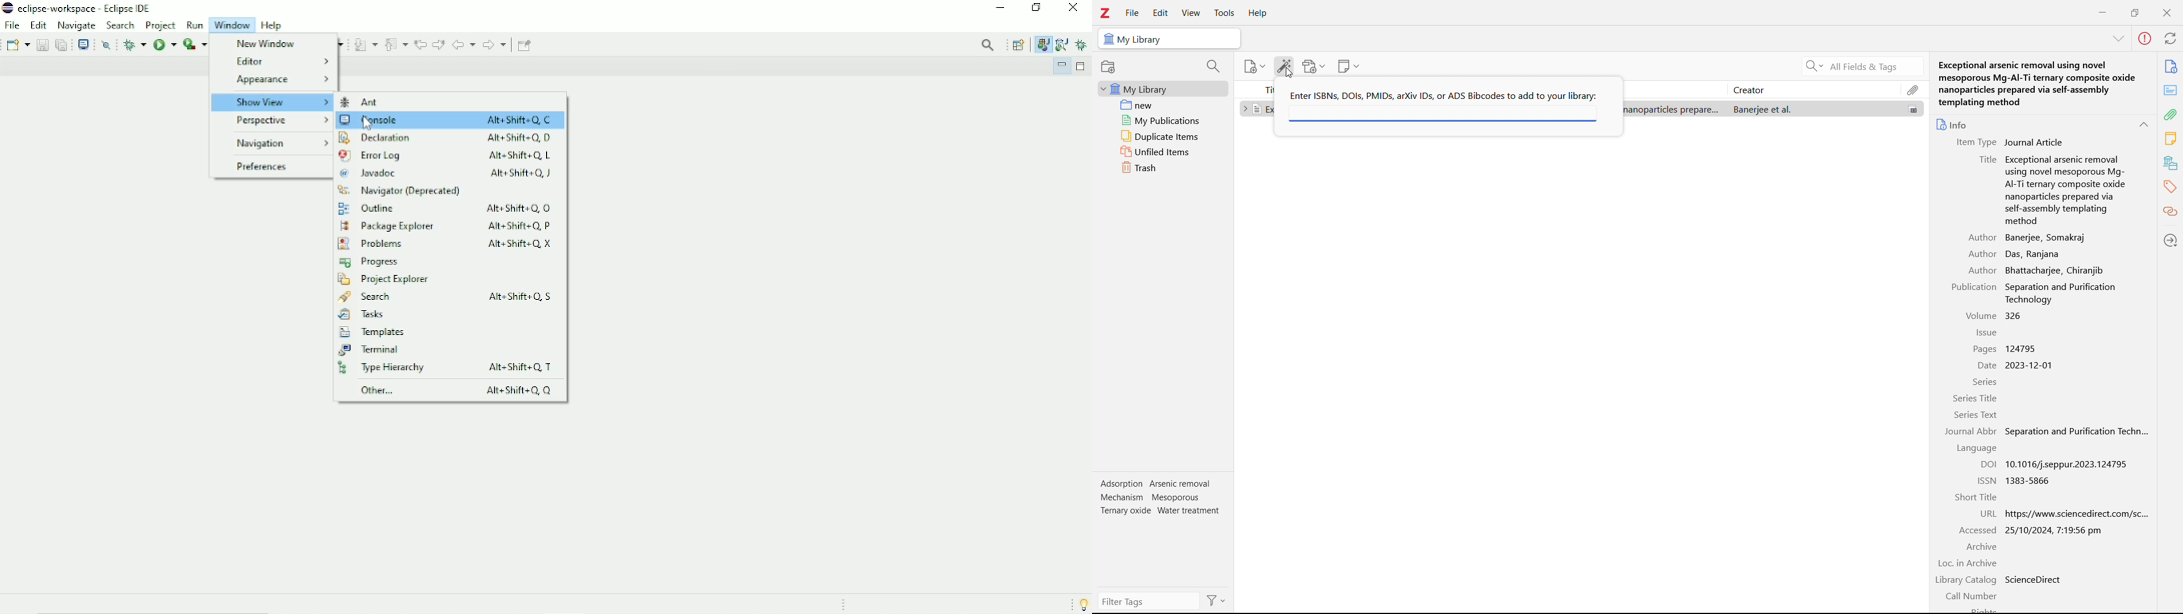 This screenshot has height=616, width=2184. I want to click on tags, so click(2172, 186).